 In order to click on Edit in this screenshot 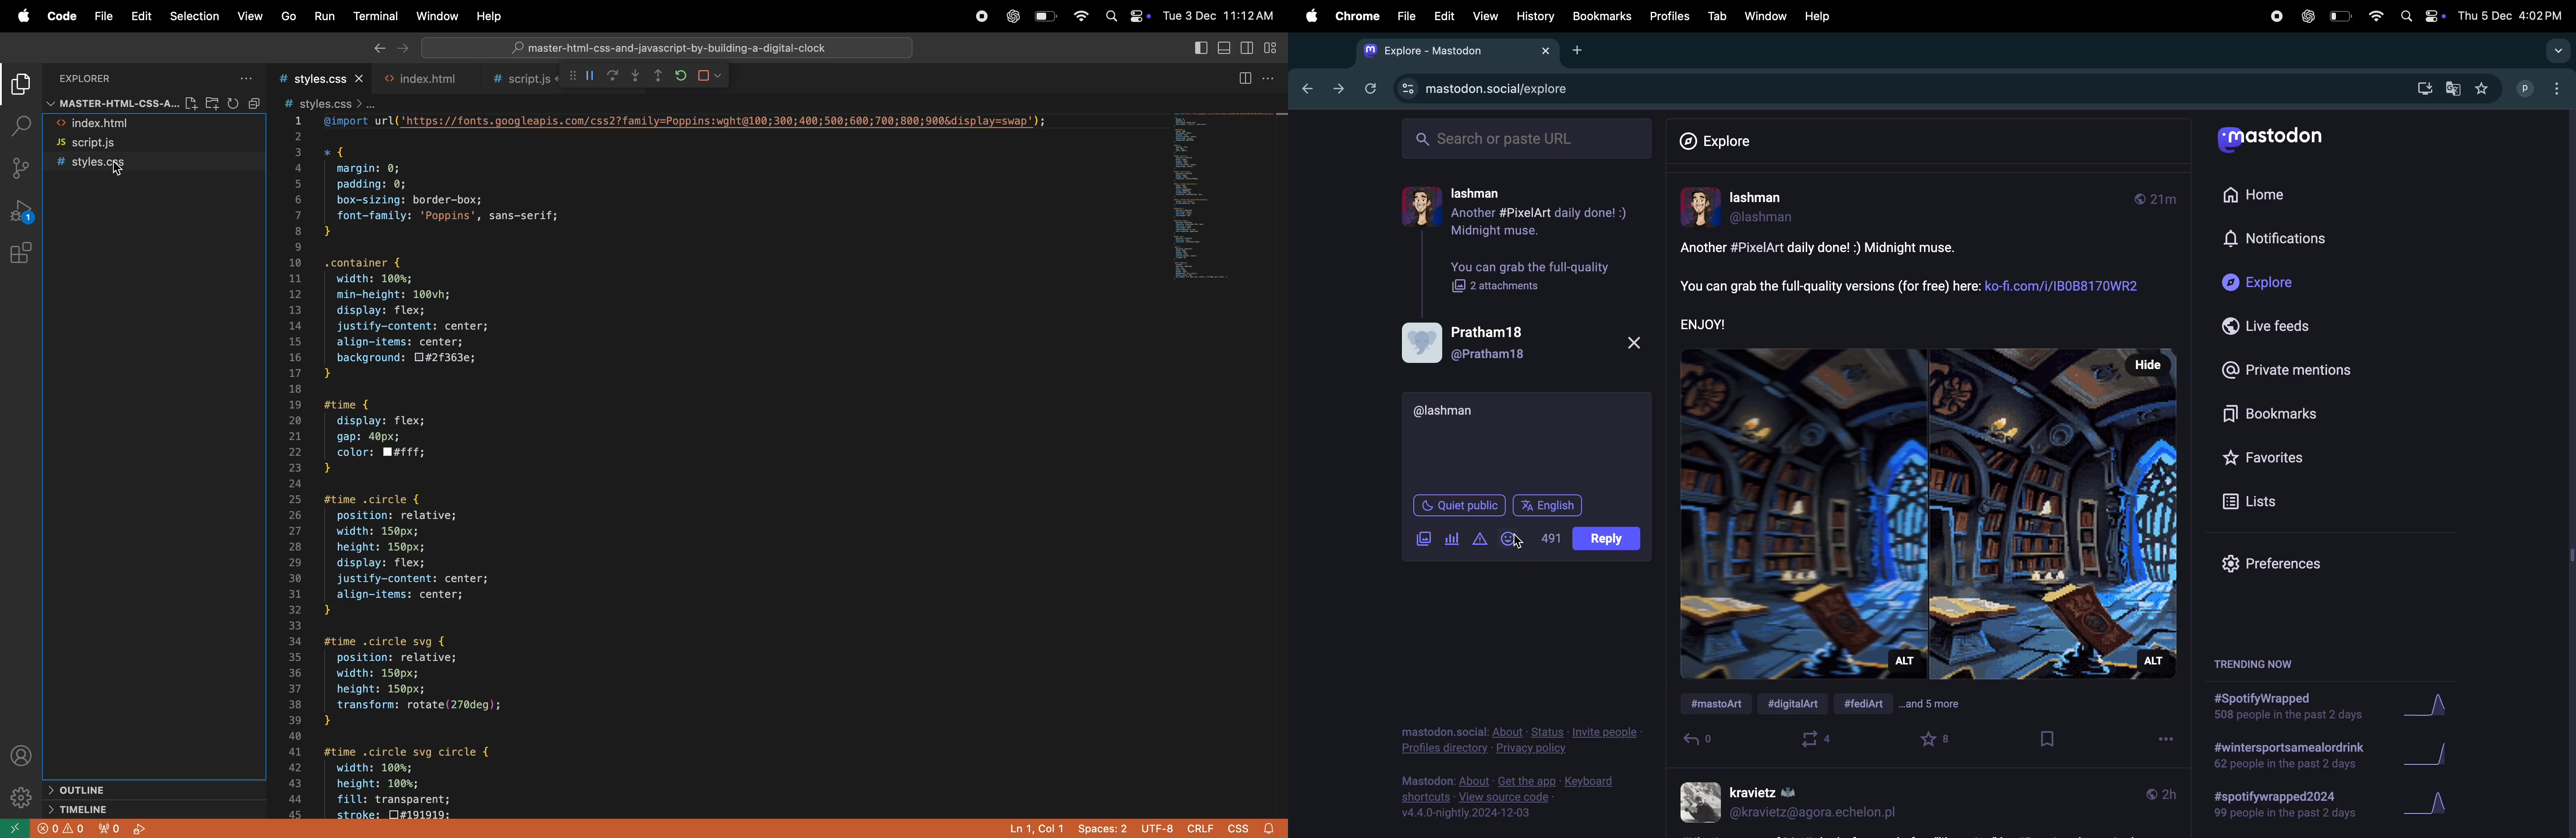, I will do `click(1444, 18)`.